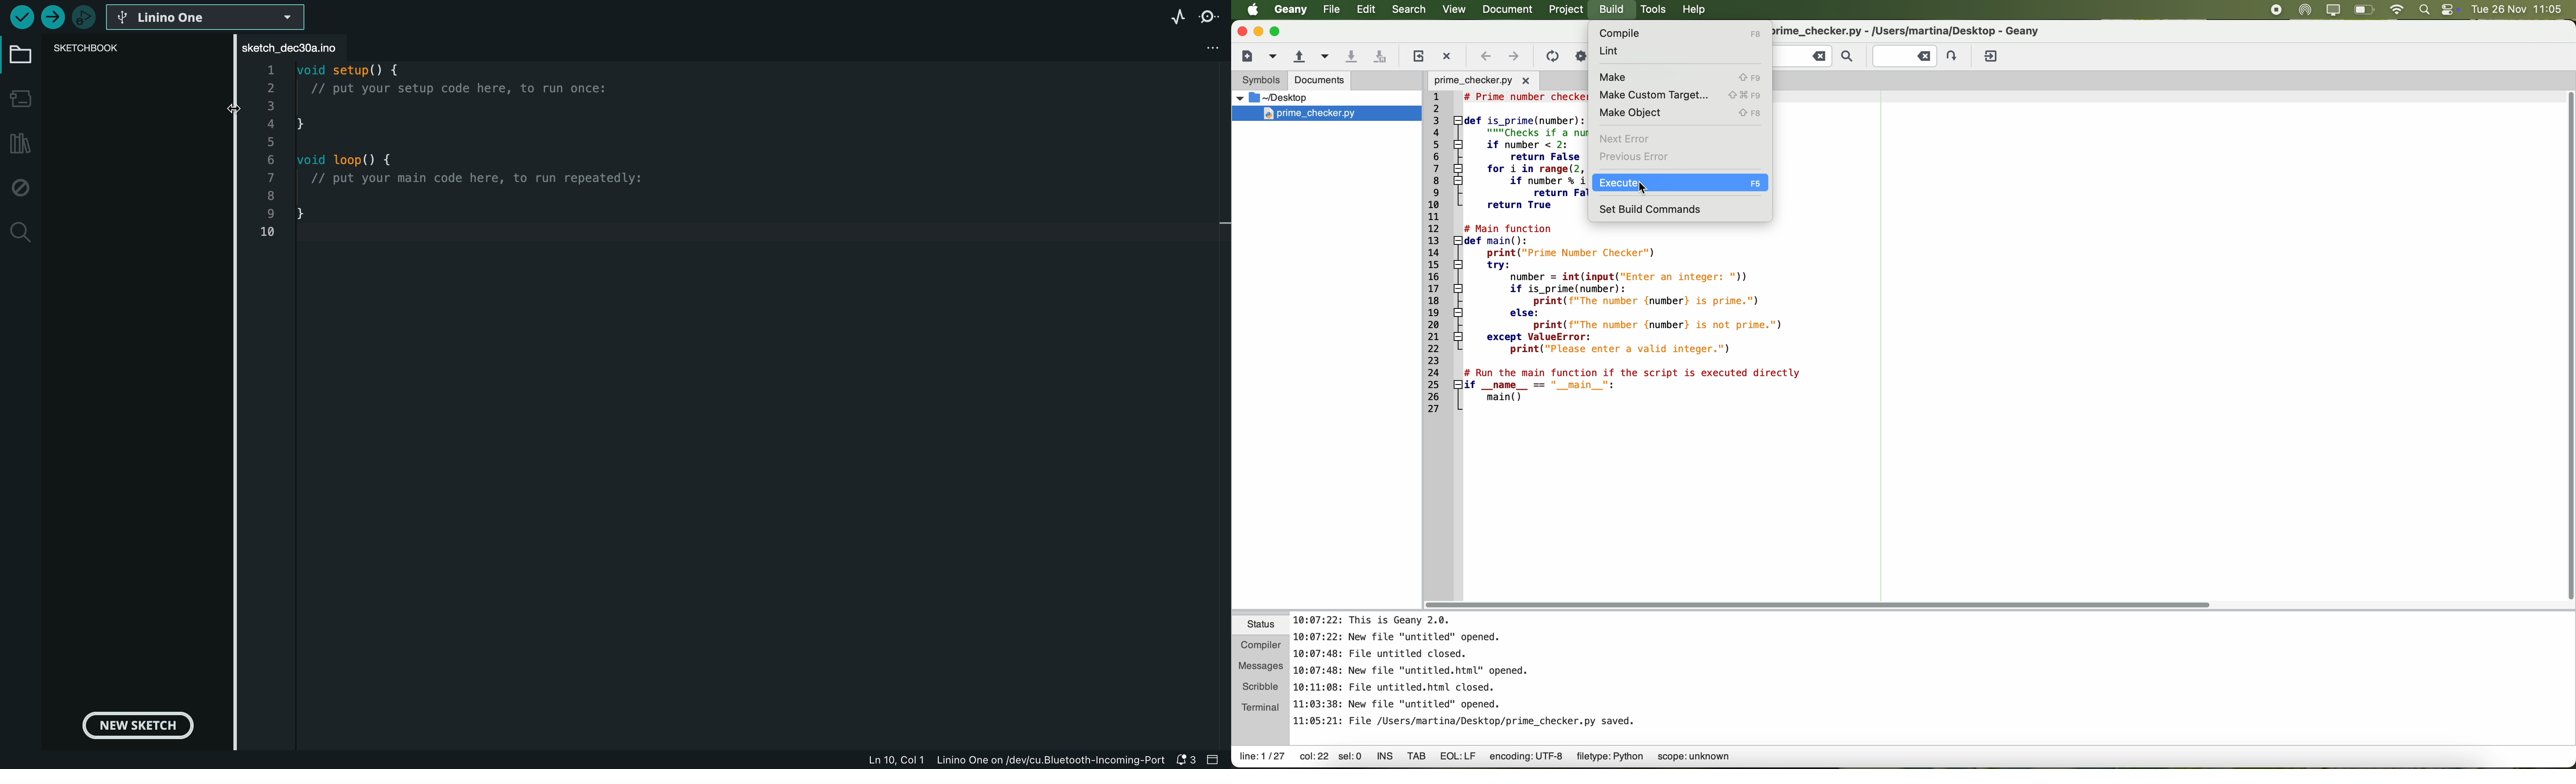  I want to click on status, so click(1262, 625).